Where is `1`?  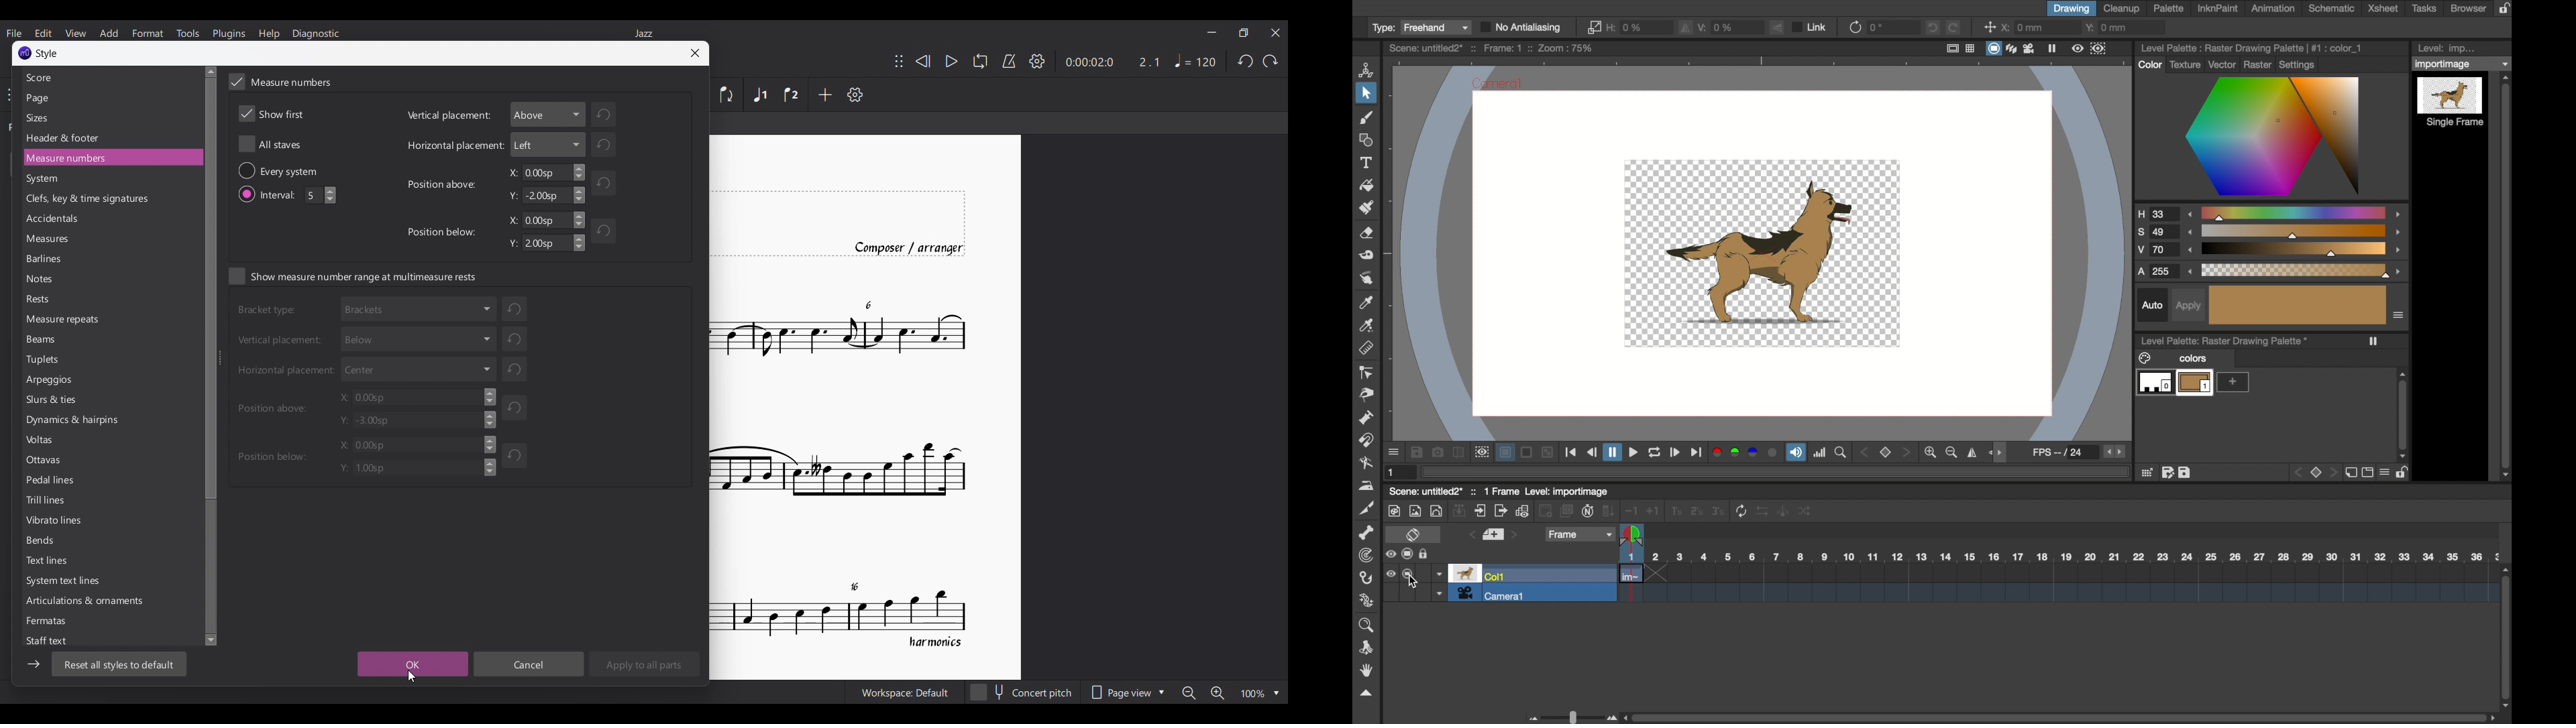
1 is located at coordinates (1391, 473).